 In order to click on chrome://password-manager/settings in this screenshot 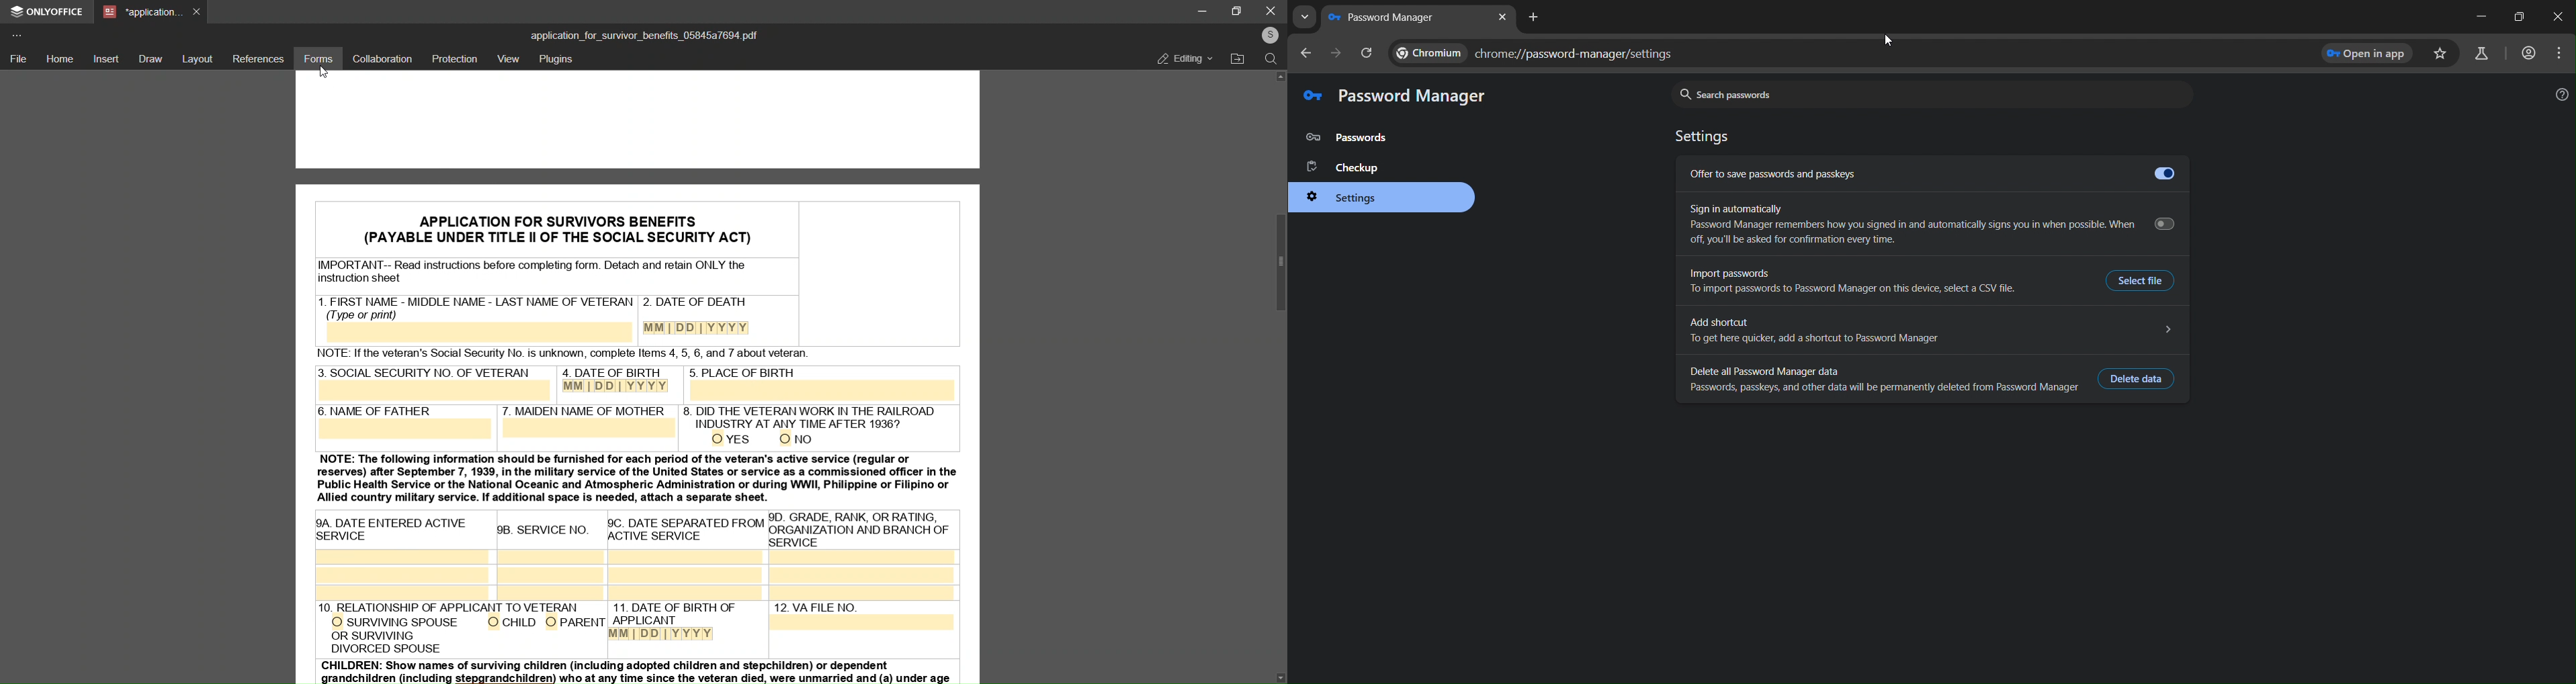, I will do `click(1531, 54)`.